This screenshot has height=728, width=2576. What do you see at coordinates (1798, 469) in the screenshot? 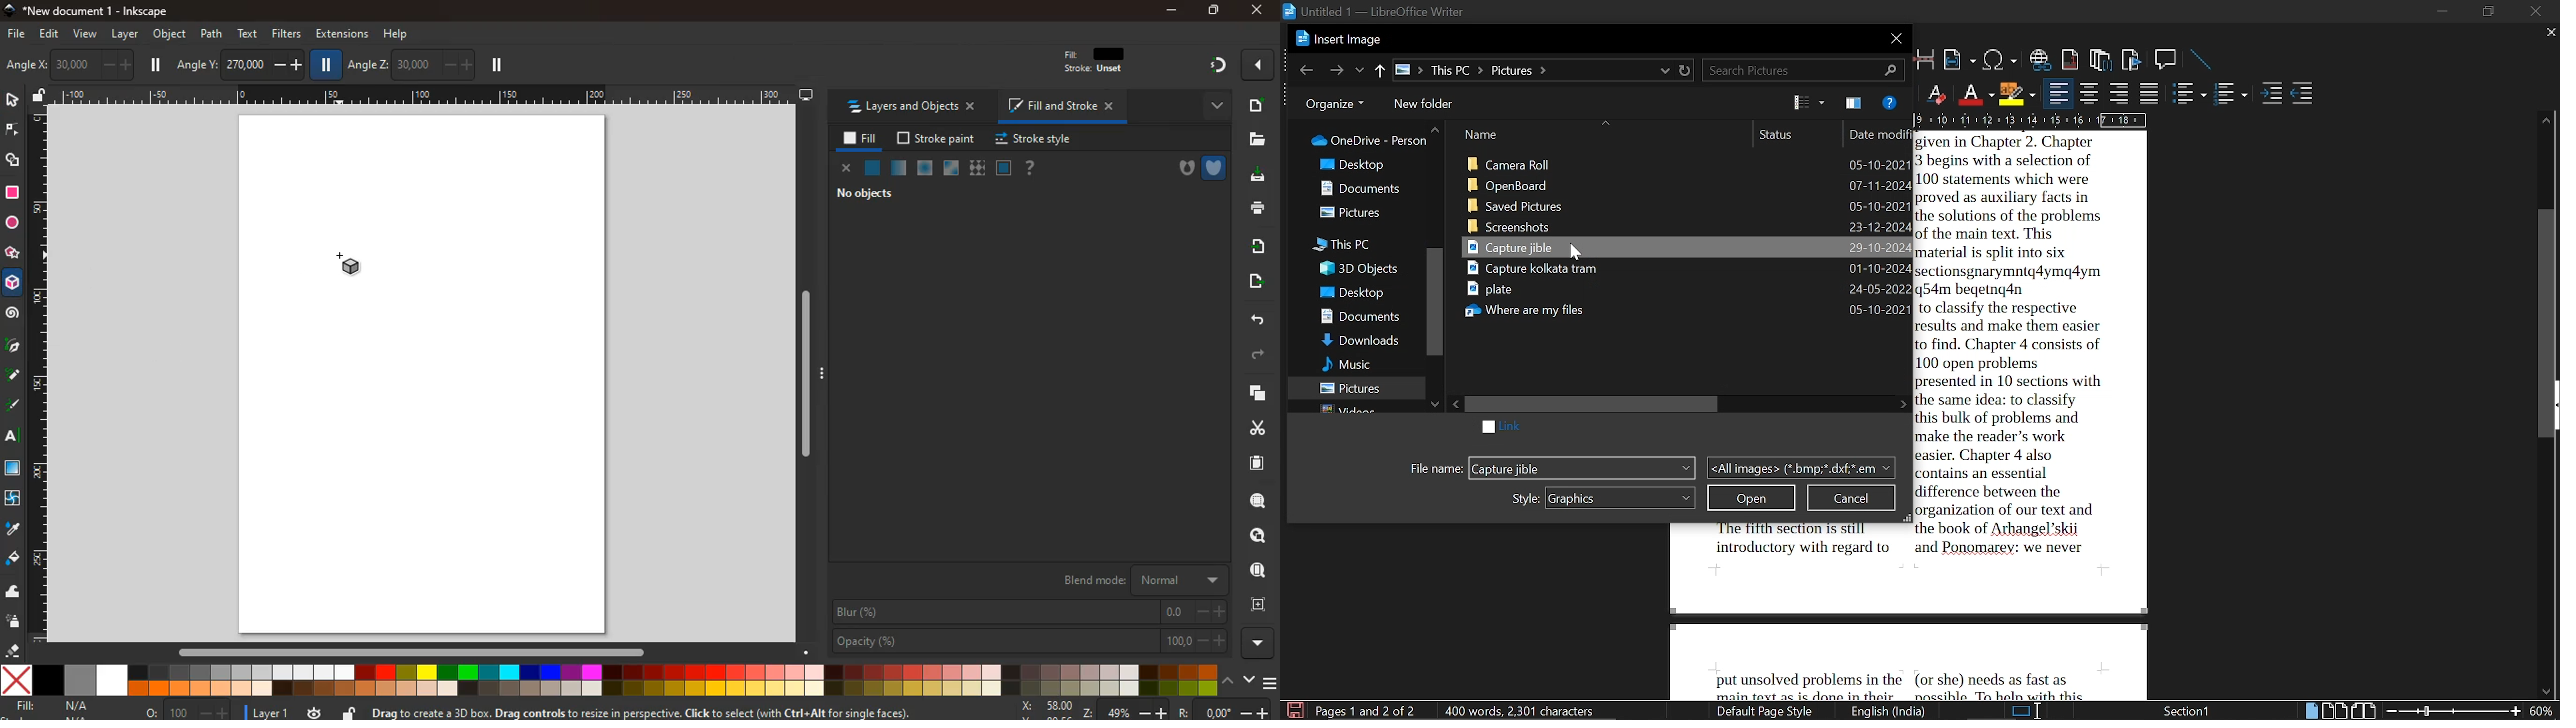
I see `file type` at bounding box center [1798, 469].